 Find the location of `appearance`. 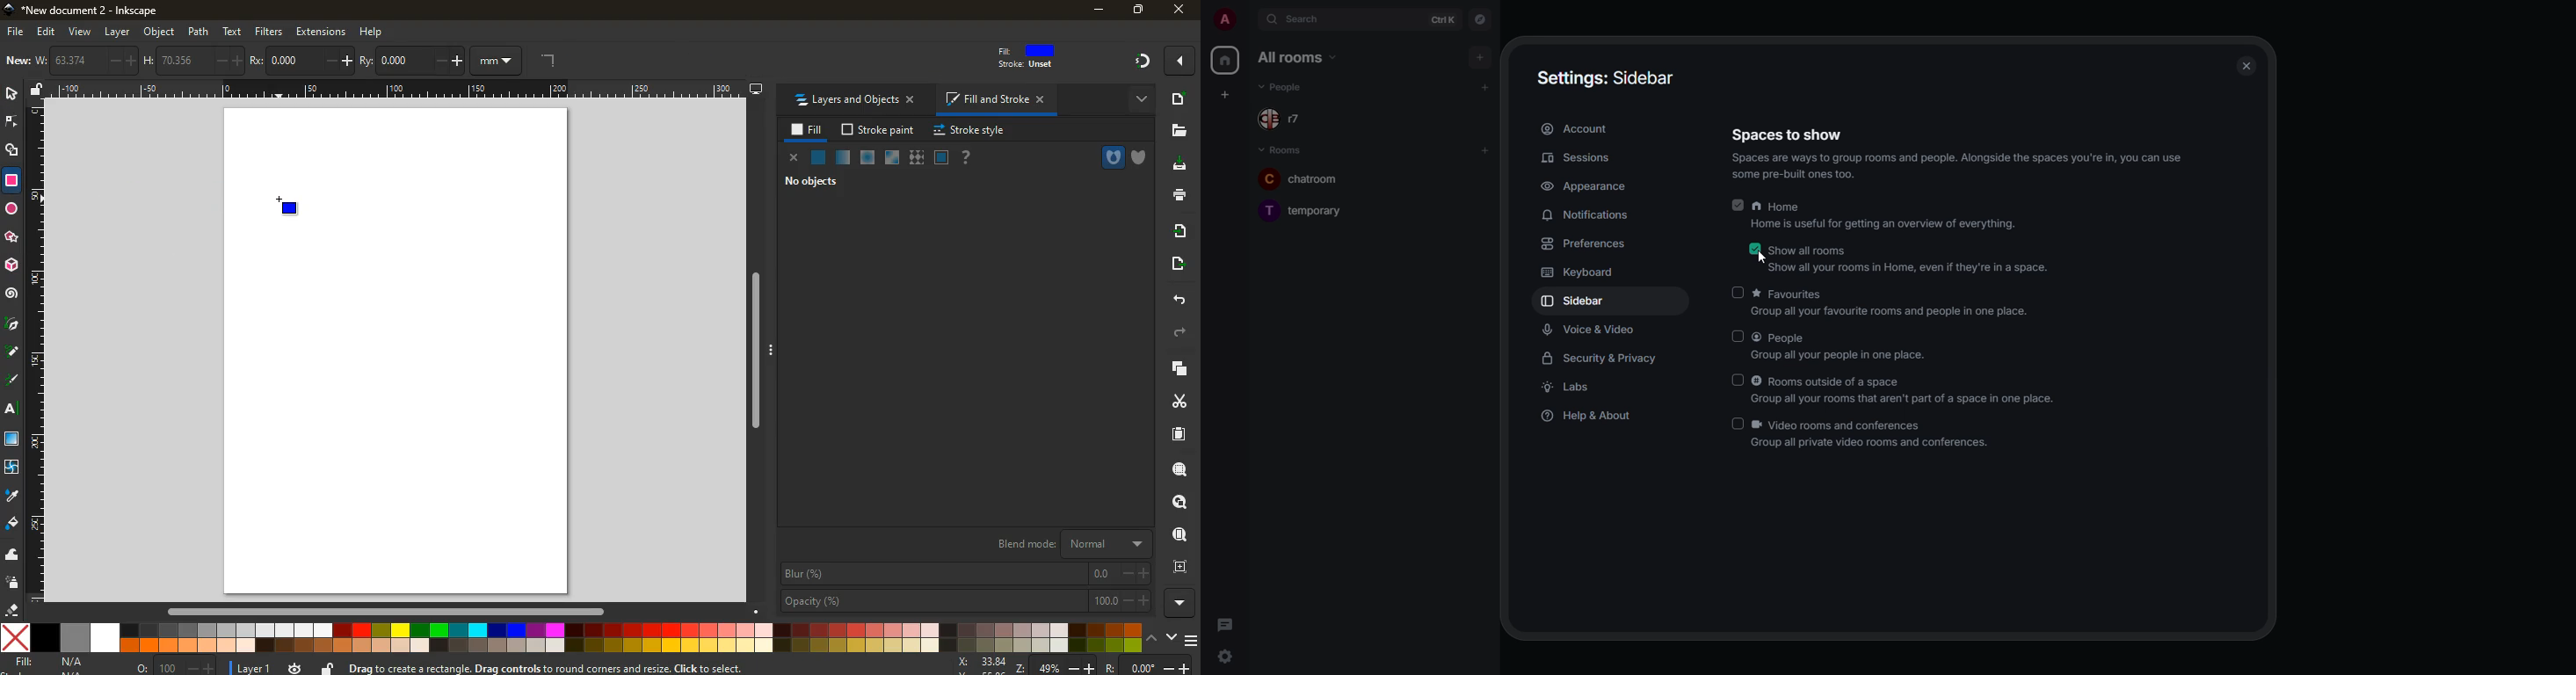

appearance is located at coordinates (1590, 186).